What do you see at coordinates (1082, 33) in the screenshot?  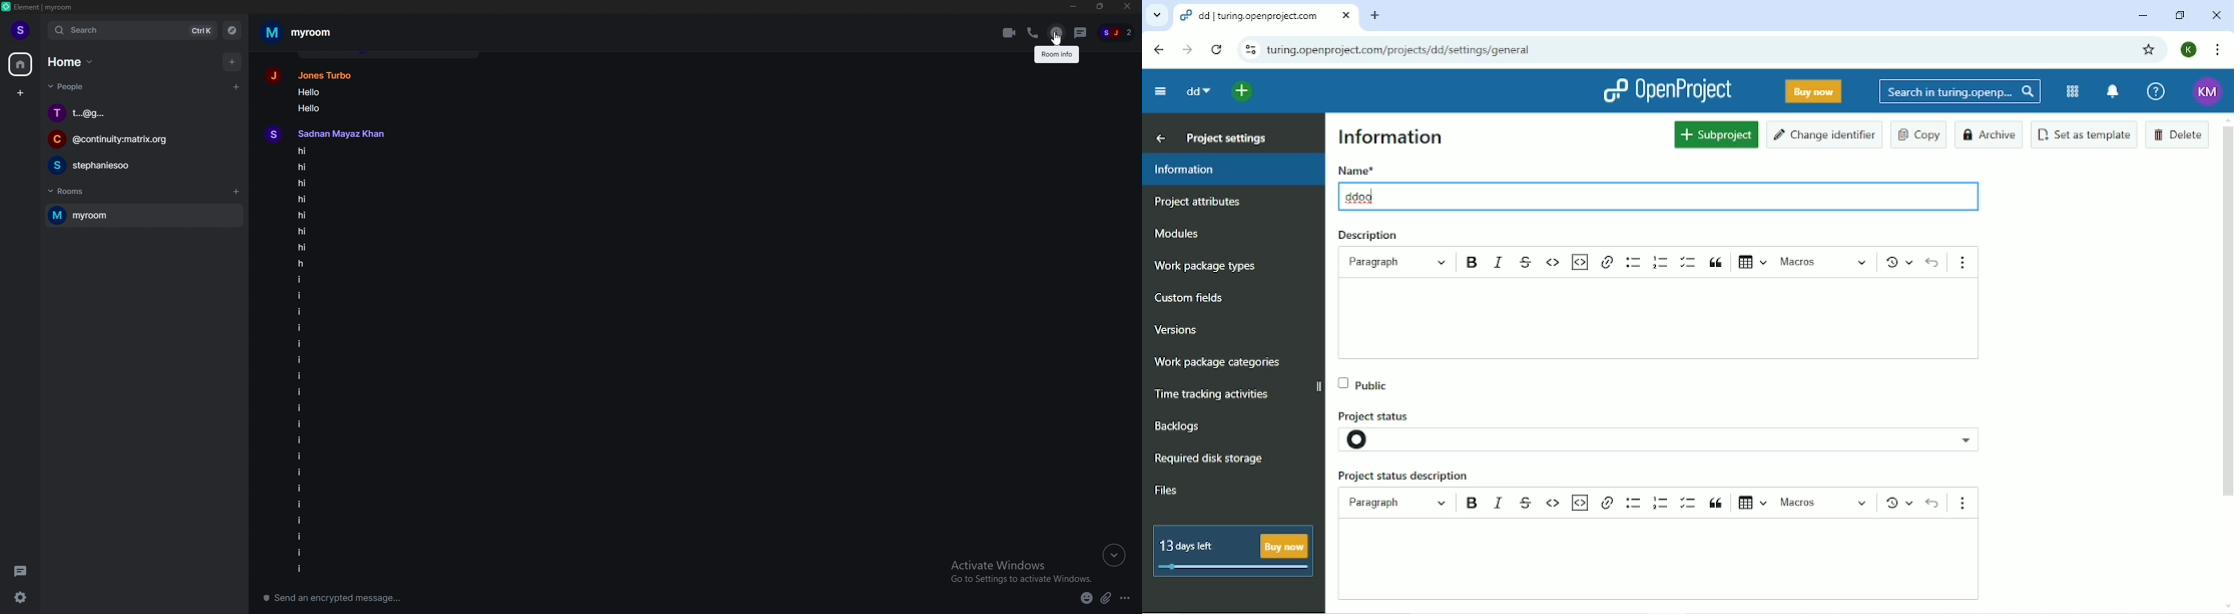 I see `threads` at bounding box center [1082, 33].